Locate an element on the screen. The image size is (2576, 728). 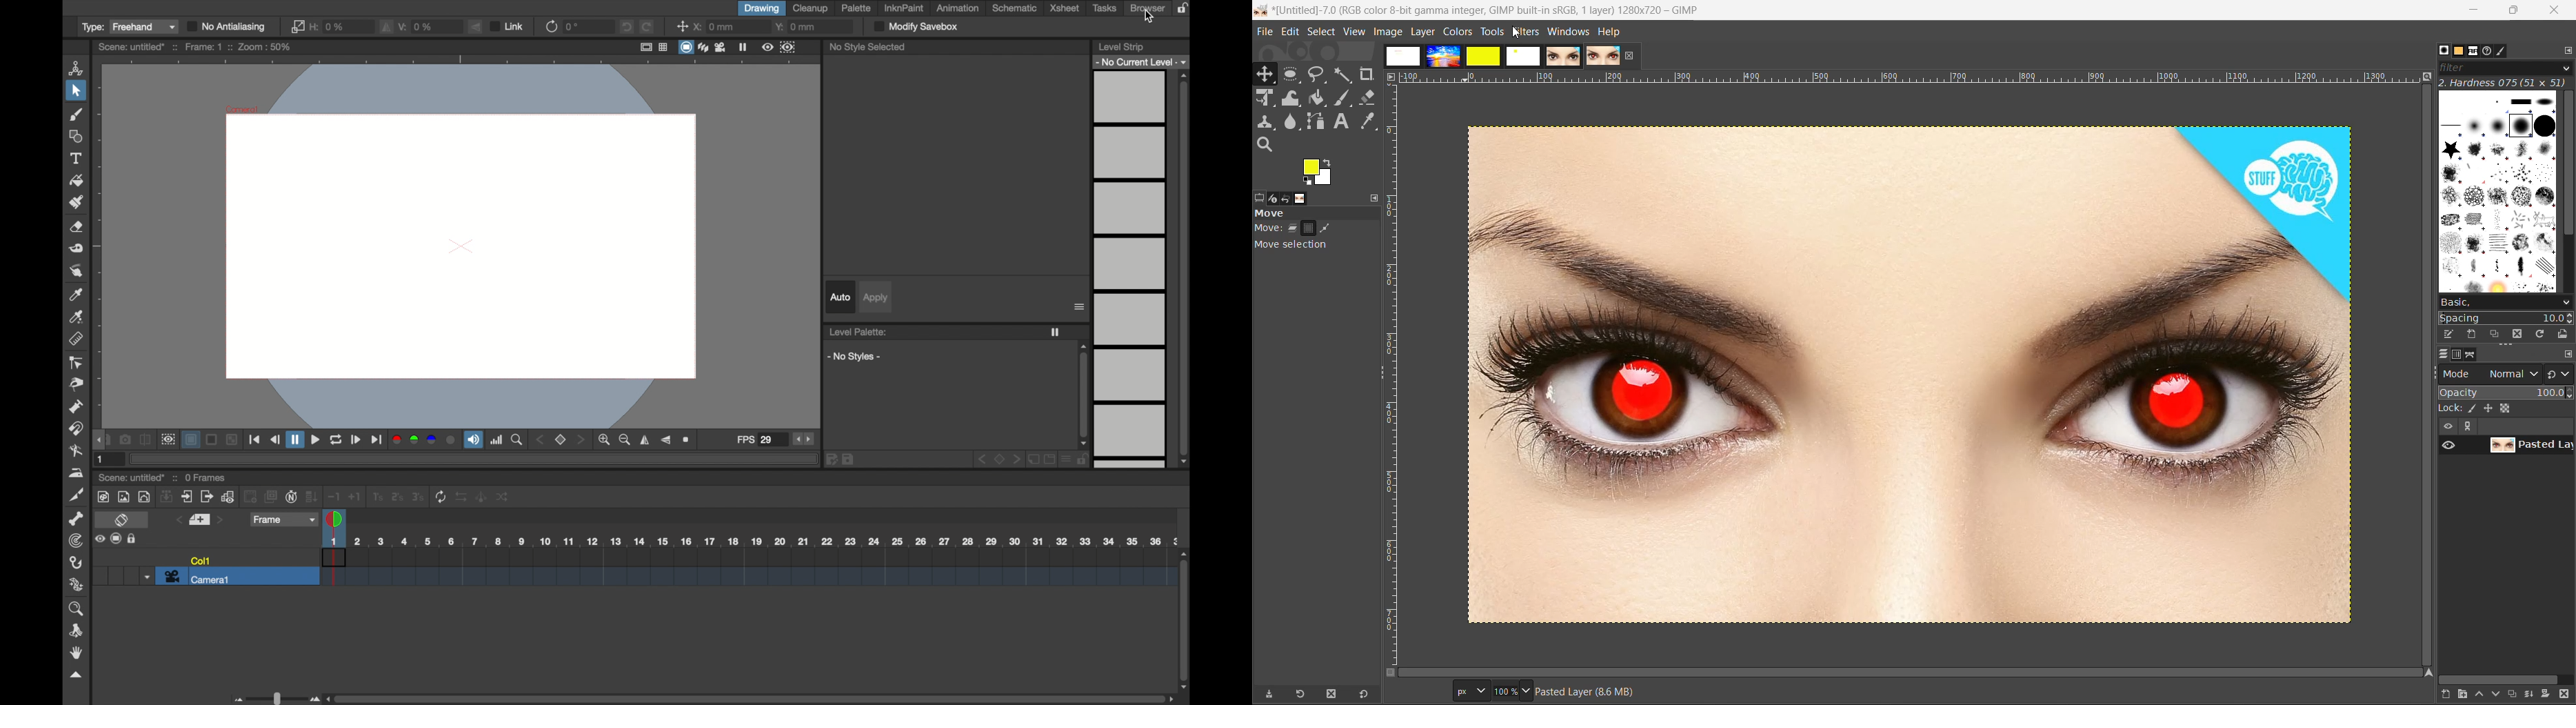
close is located at coordinates (1632, 56).